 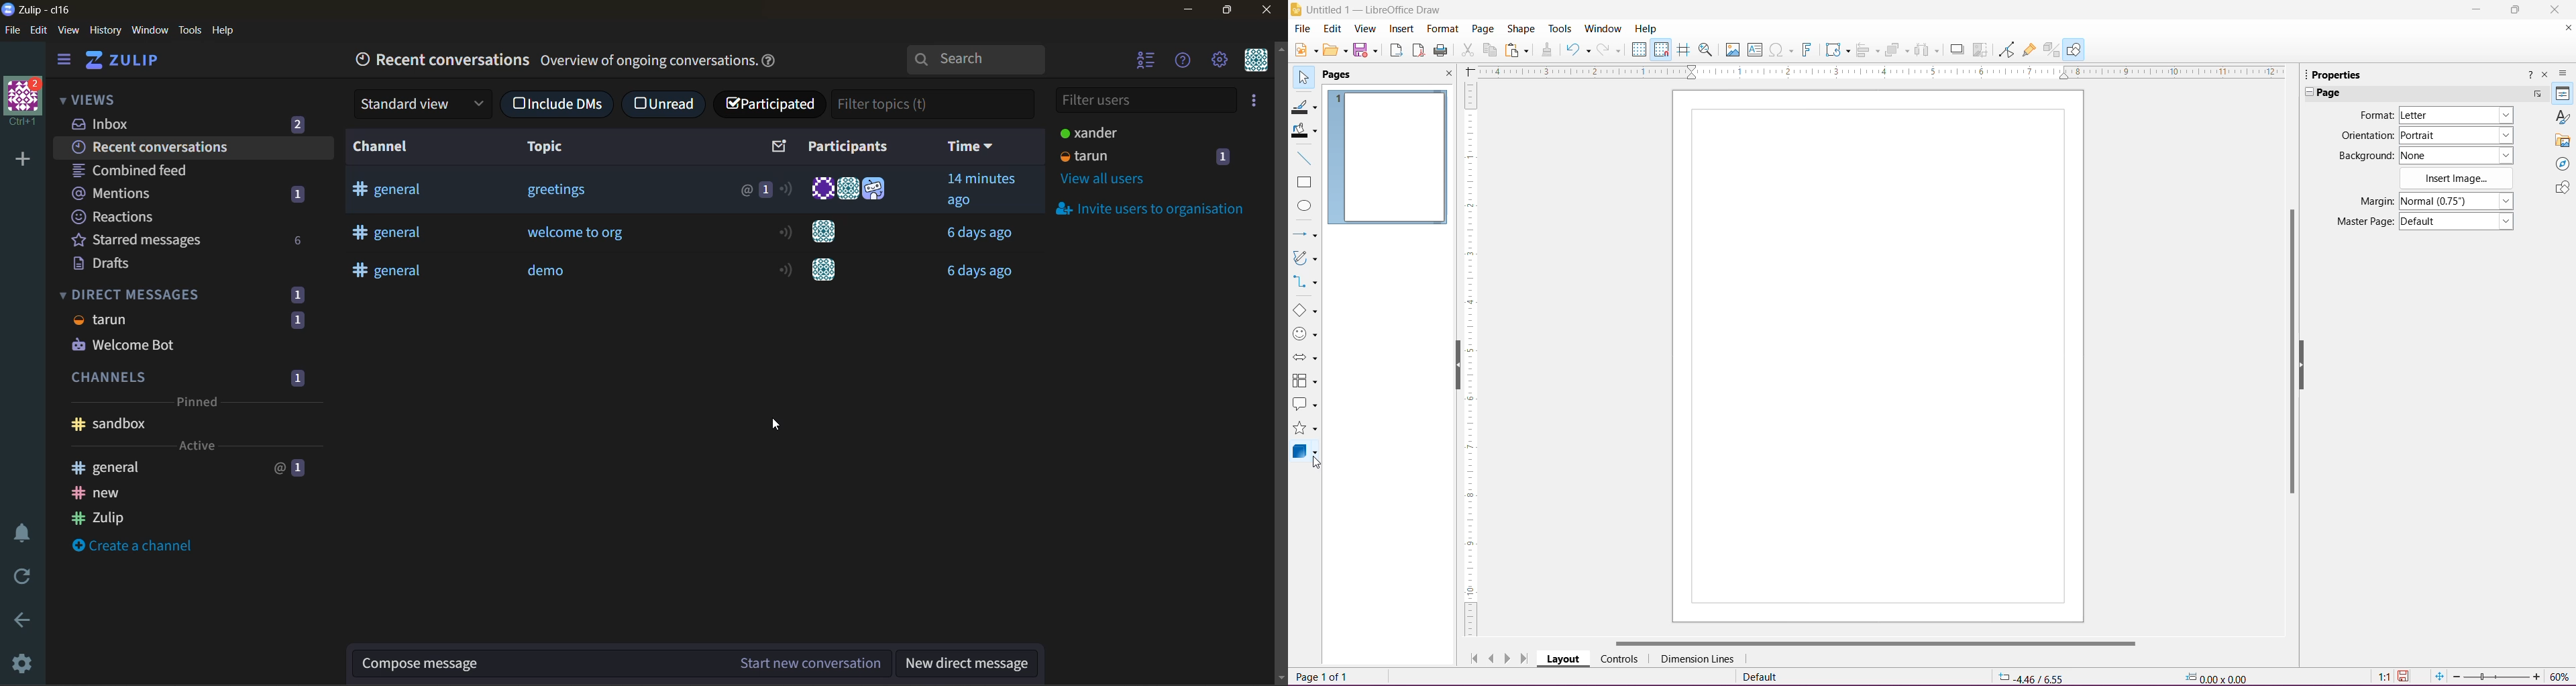 I want to click on recent conversations, so click(x=439, y=62).